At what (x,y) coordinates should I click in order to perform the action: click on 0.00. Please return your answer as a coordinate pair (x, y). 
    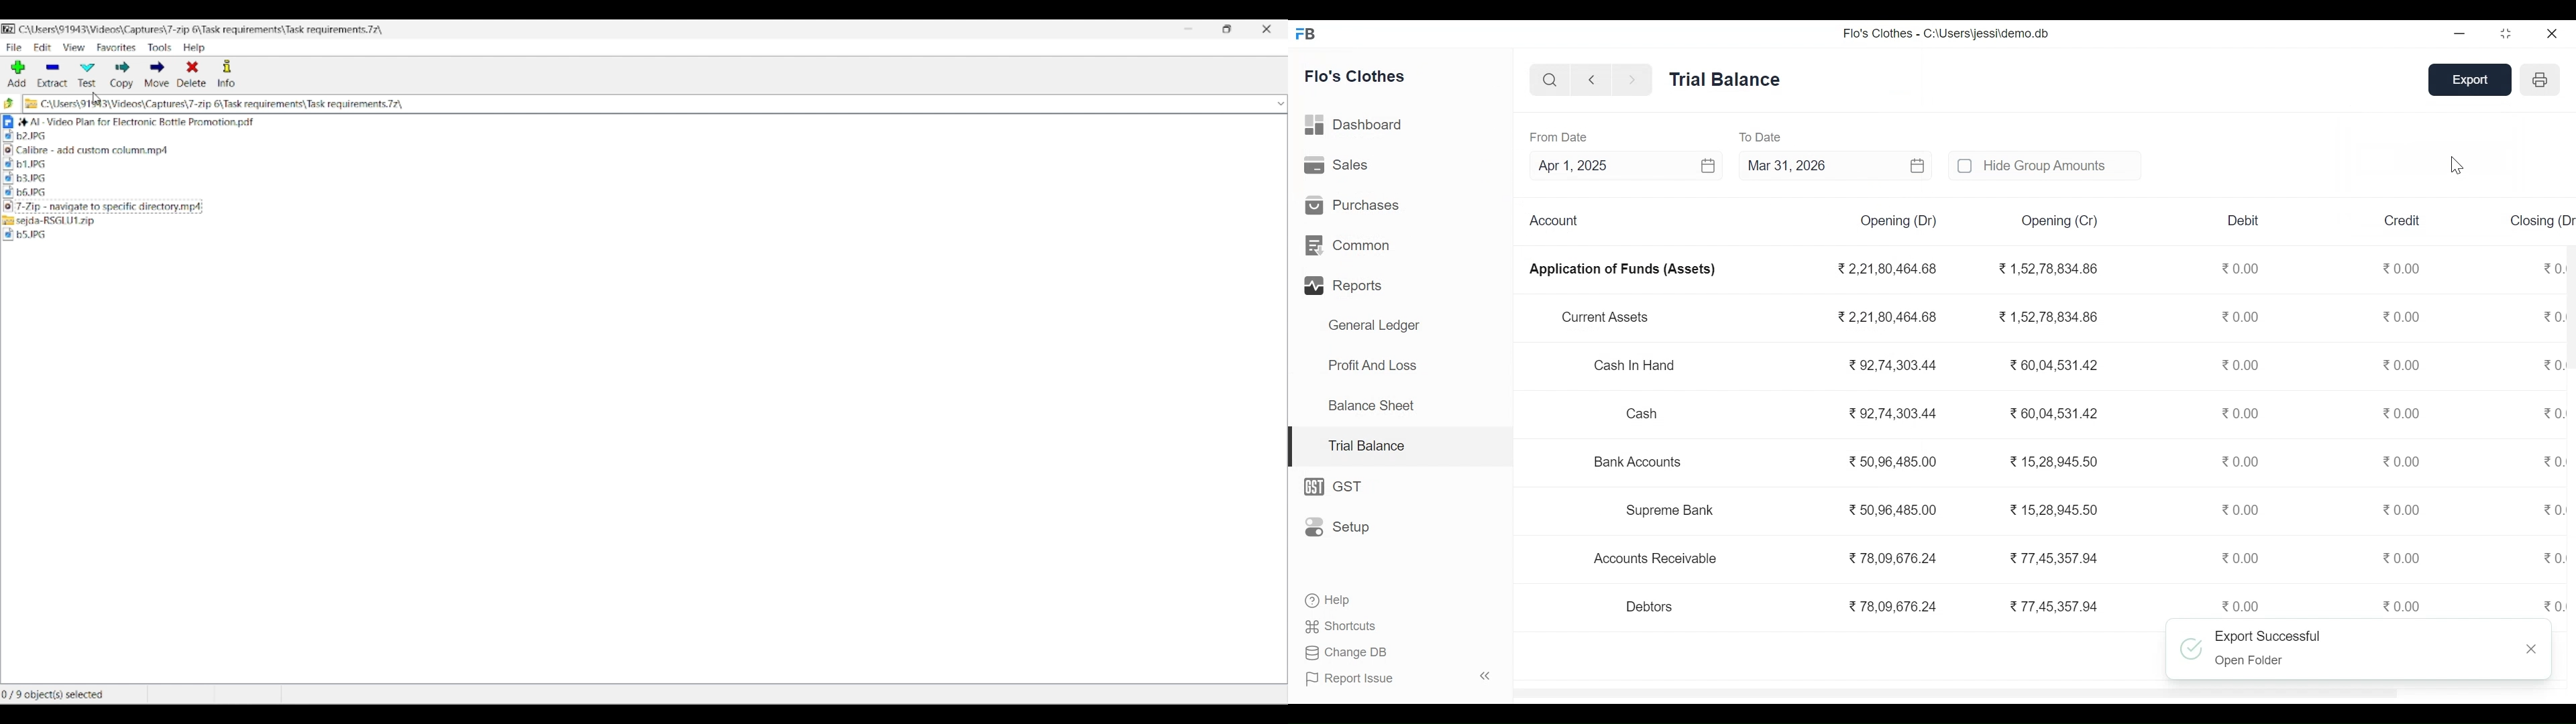
    Looking at the image, I should click on (2242, 508).